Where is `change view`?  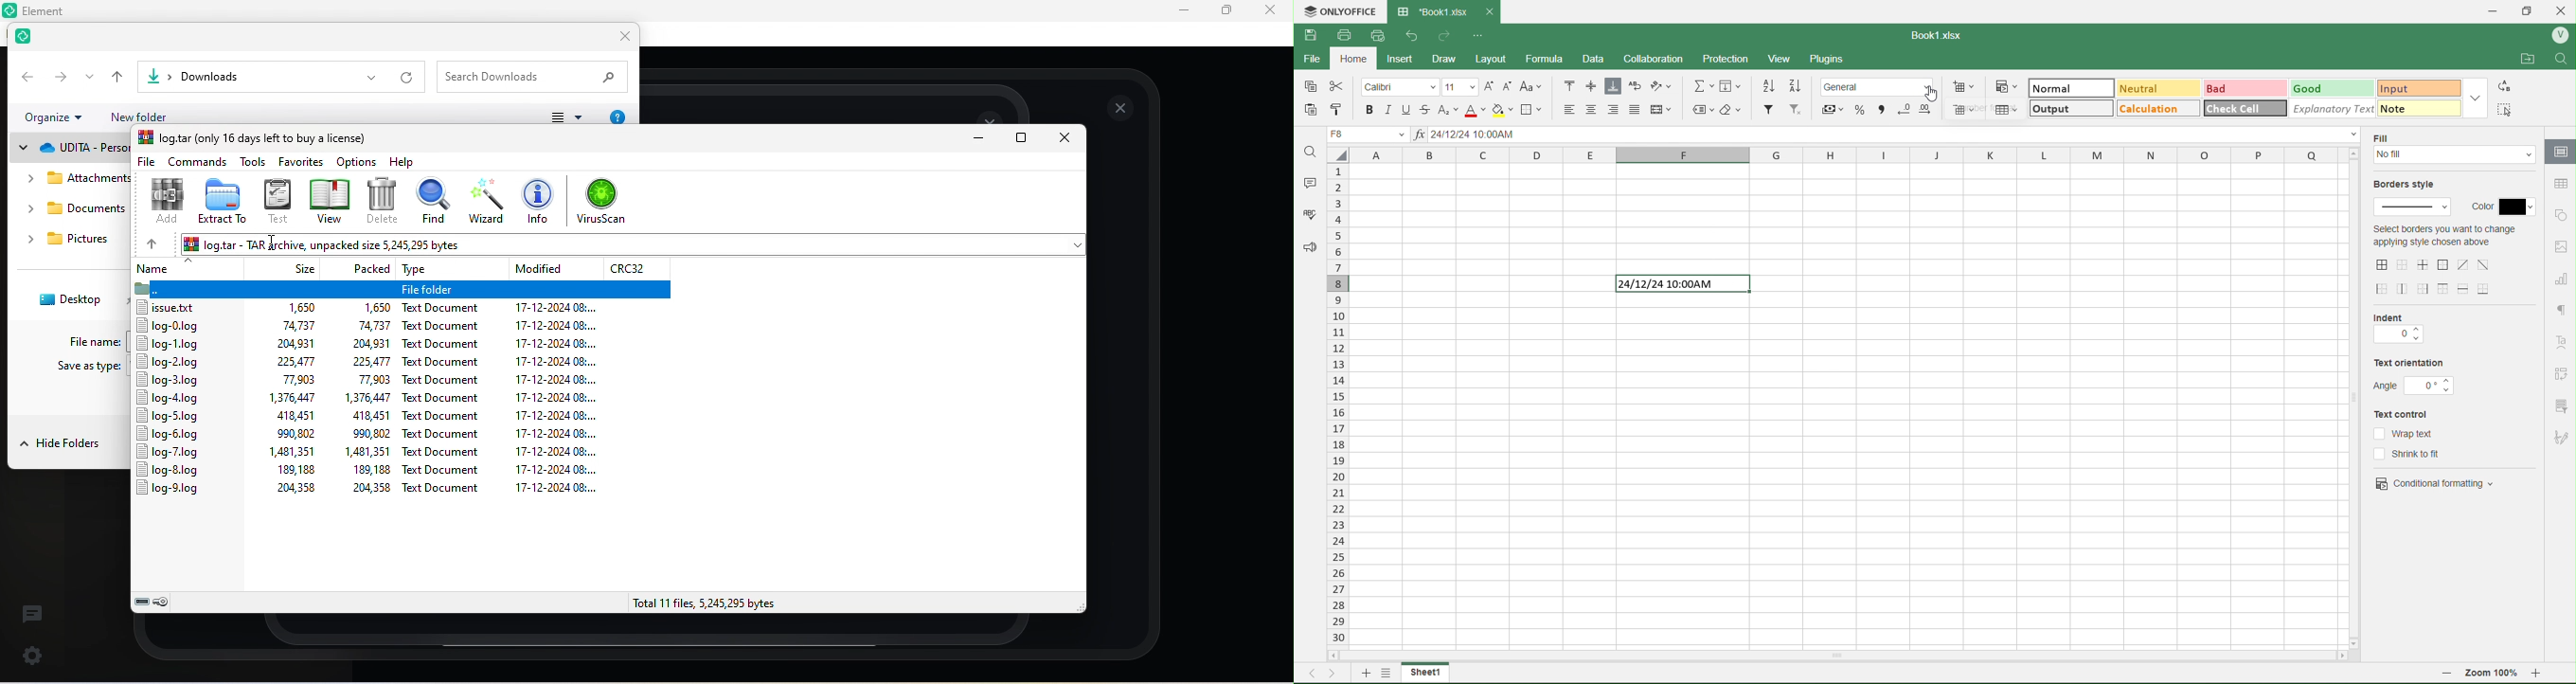 change view is located at coordinates (566, 117).